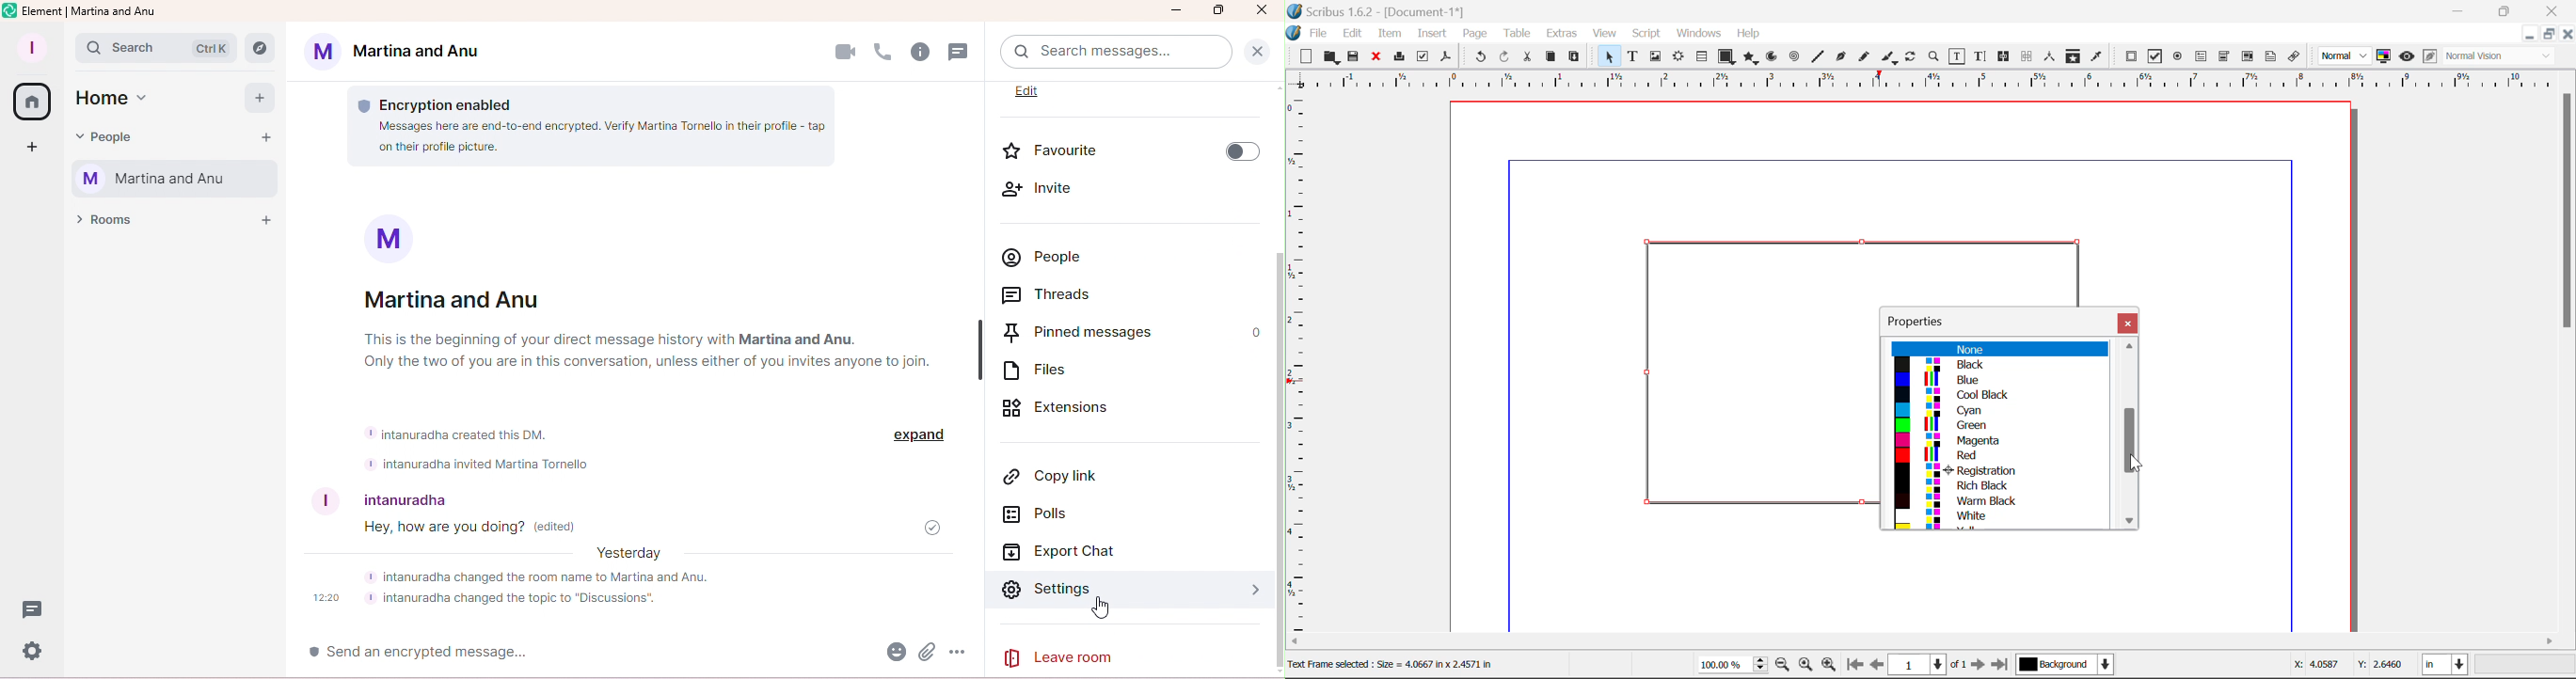 The height and width of the screenshot is (700, 2576). I want to click on View, so click(1605, 34).